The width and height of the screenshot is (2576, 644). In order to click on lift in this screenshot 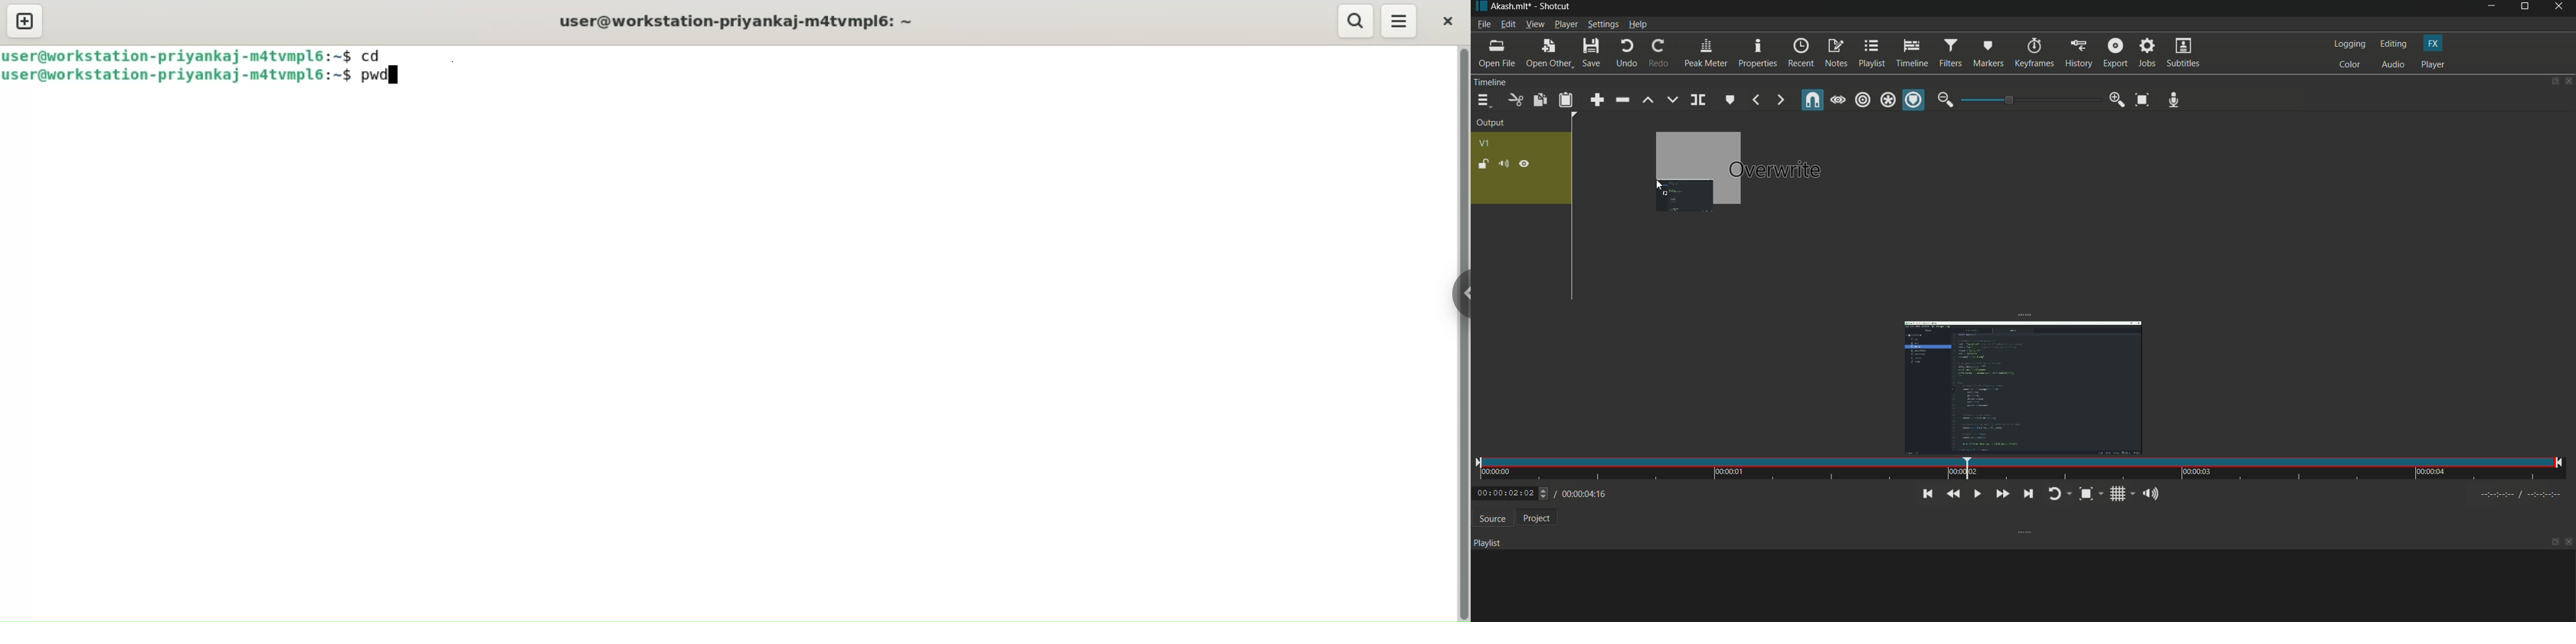, I will do `click(1649, 100)`.